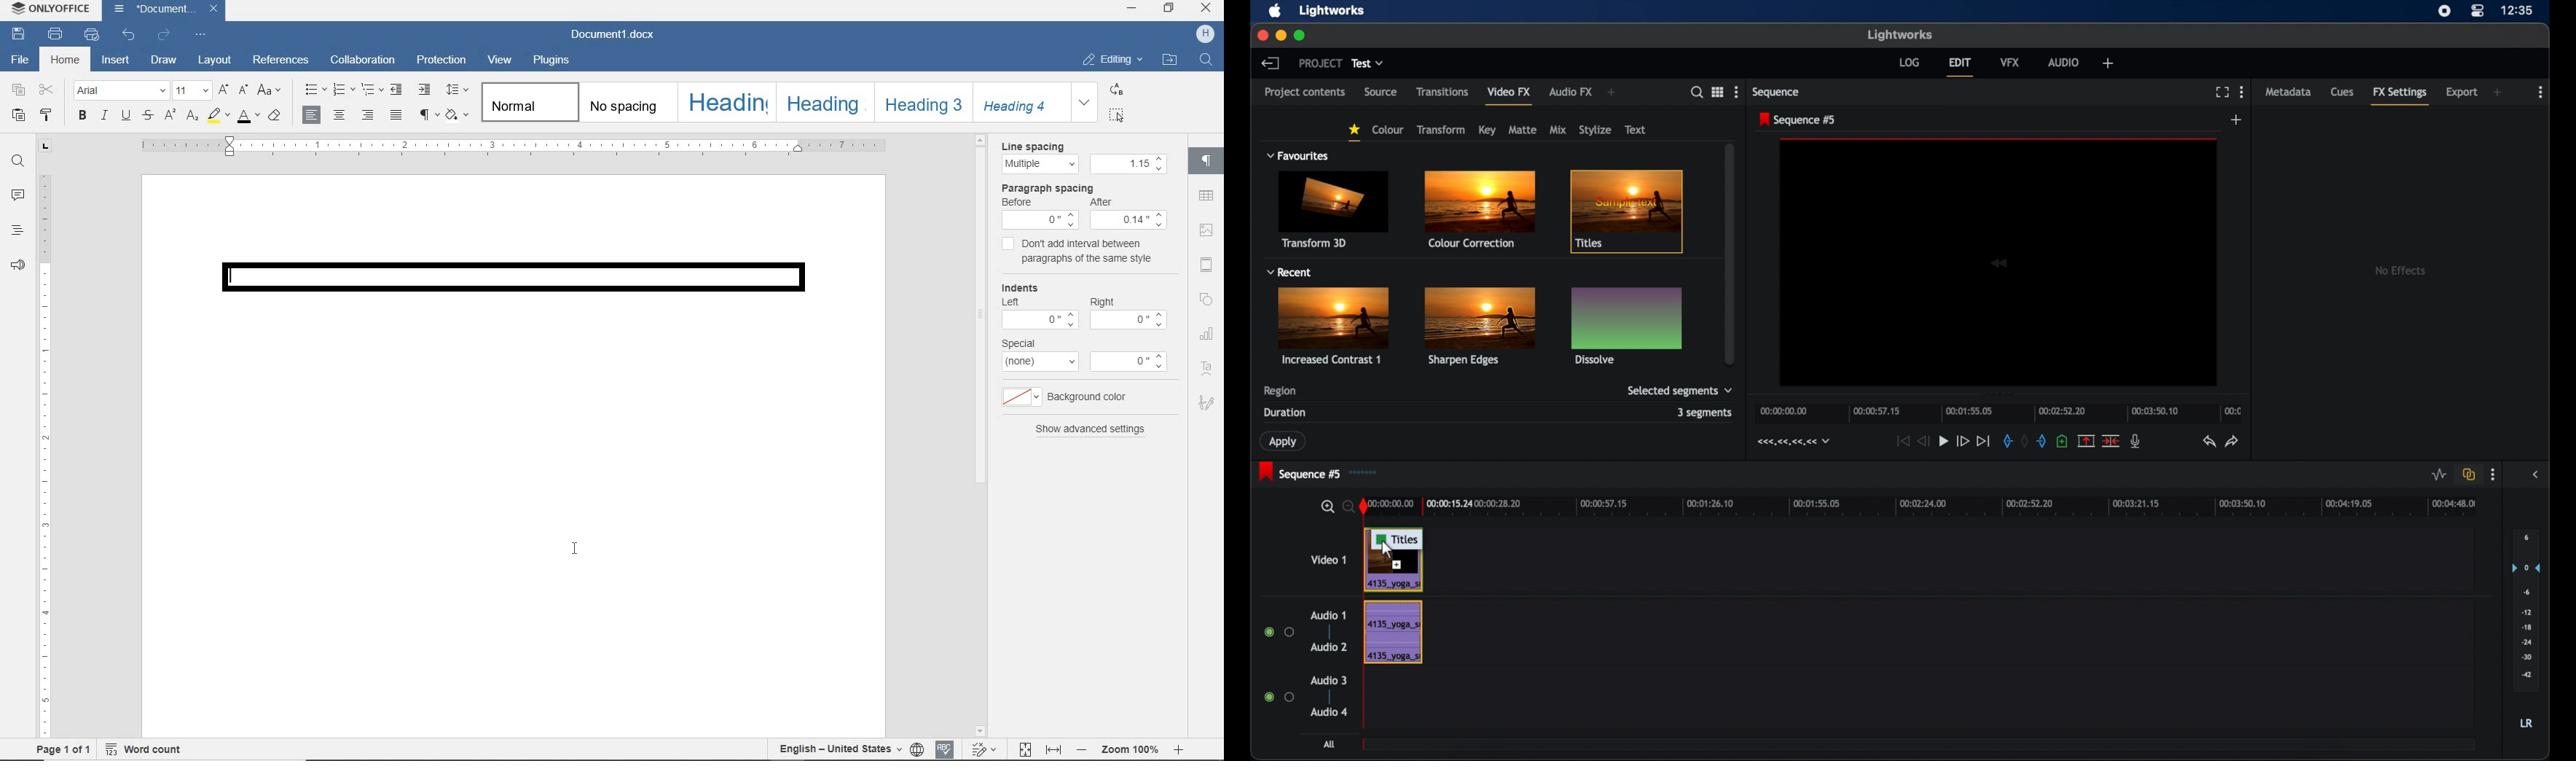 Image resolution: width=2576 pixels, height=784 pixels. What do you see at coordinates (946, 748) in the screenshot?
I see `Spell Check` at bounding box center [946, 748].